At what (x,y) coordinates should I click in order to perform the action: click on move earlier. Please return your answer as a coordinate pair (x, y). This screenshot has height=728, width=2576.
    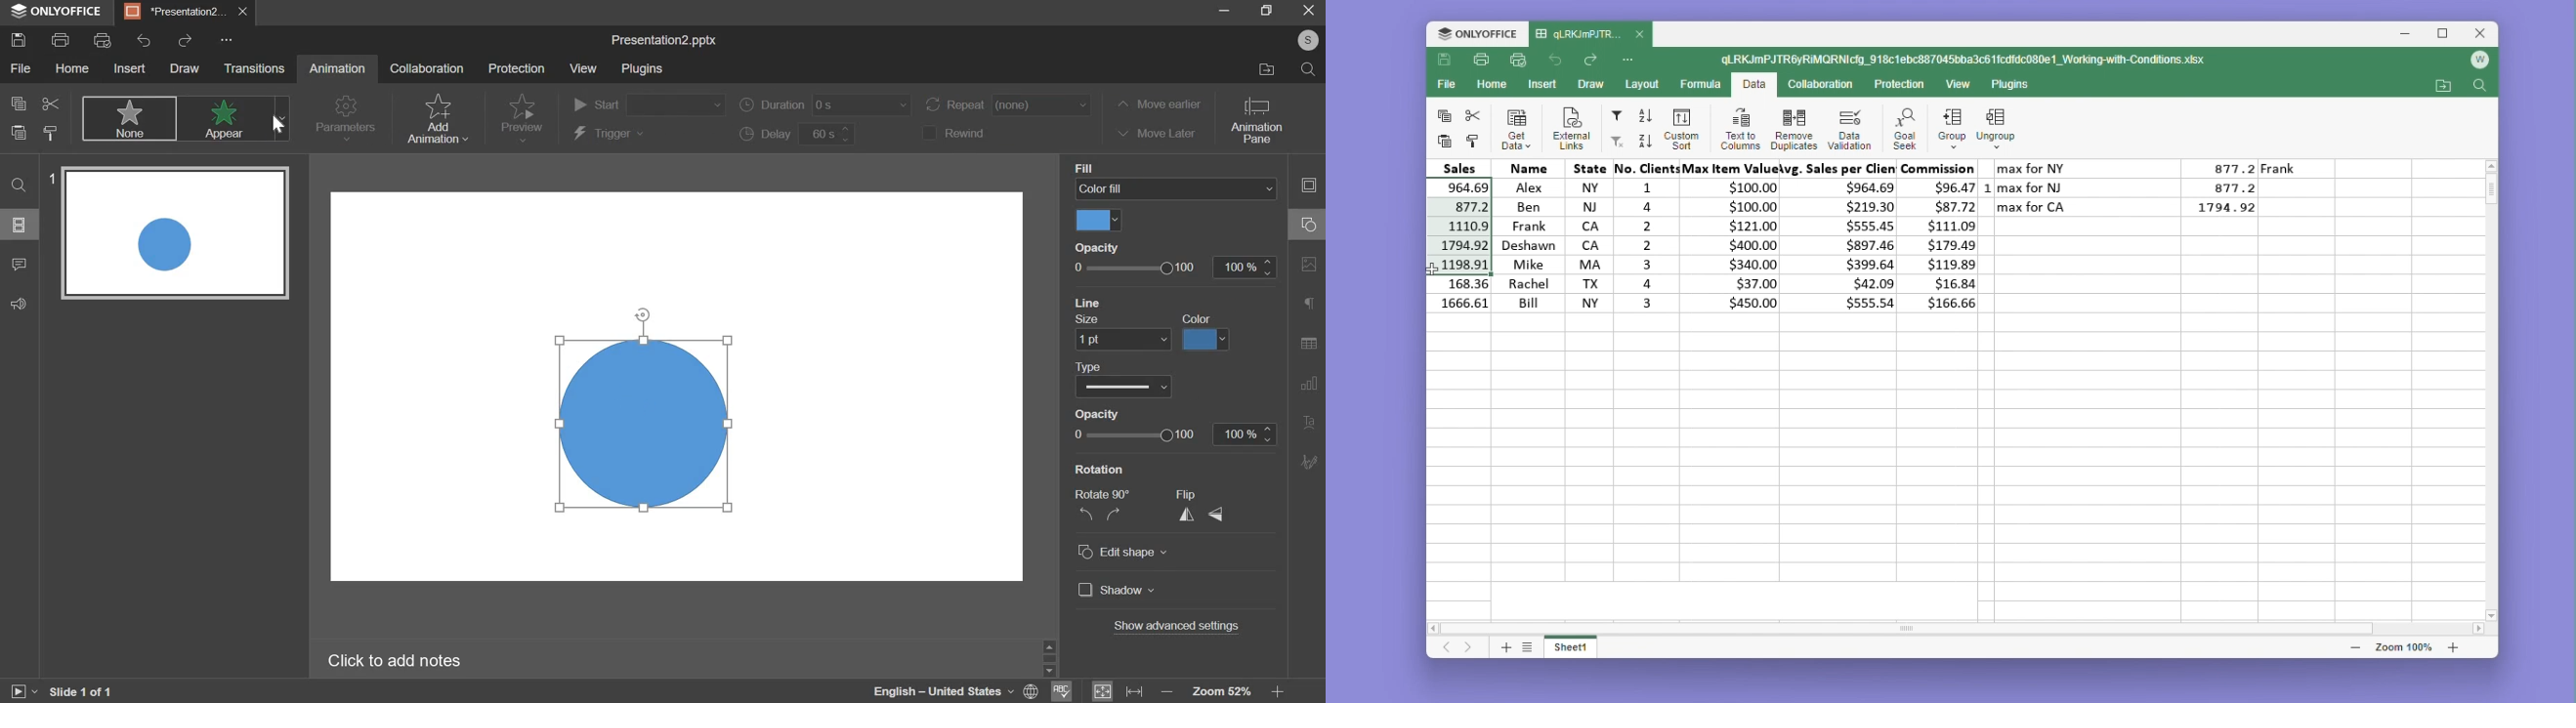
    Looking at the image, I should click on (1161, 103).